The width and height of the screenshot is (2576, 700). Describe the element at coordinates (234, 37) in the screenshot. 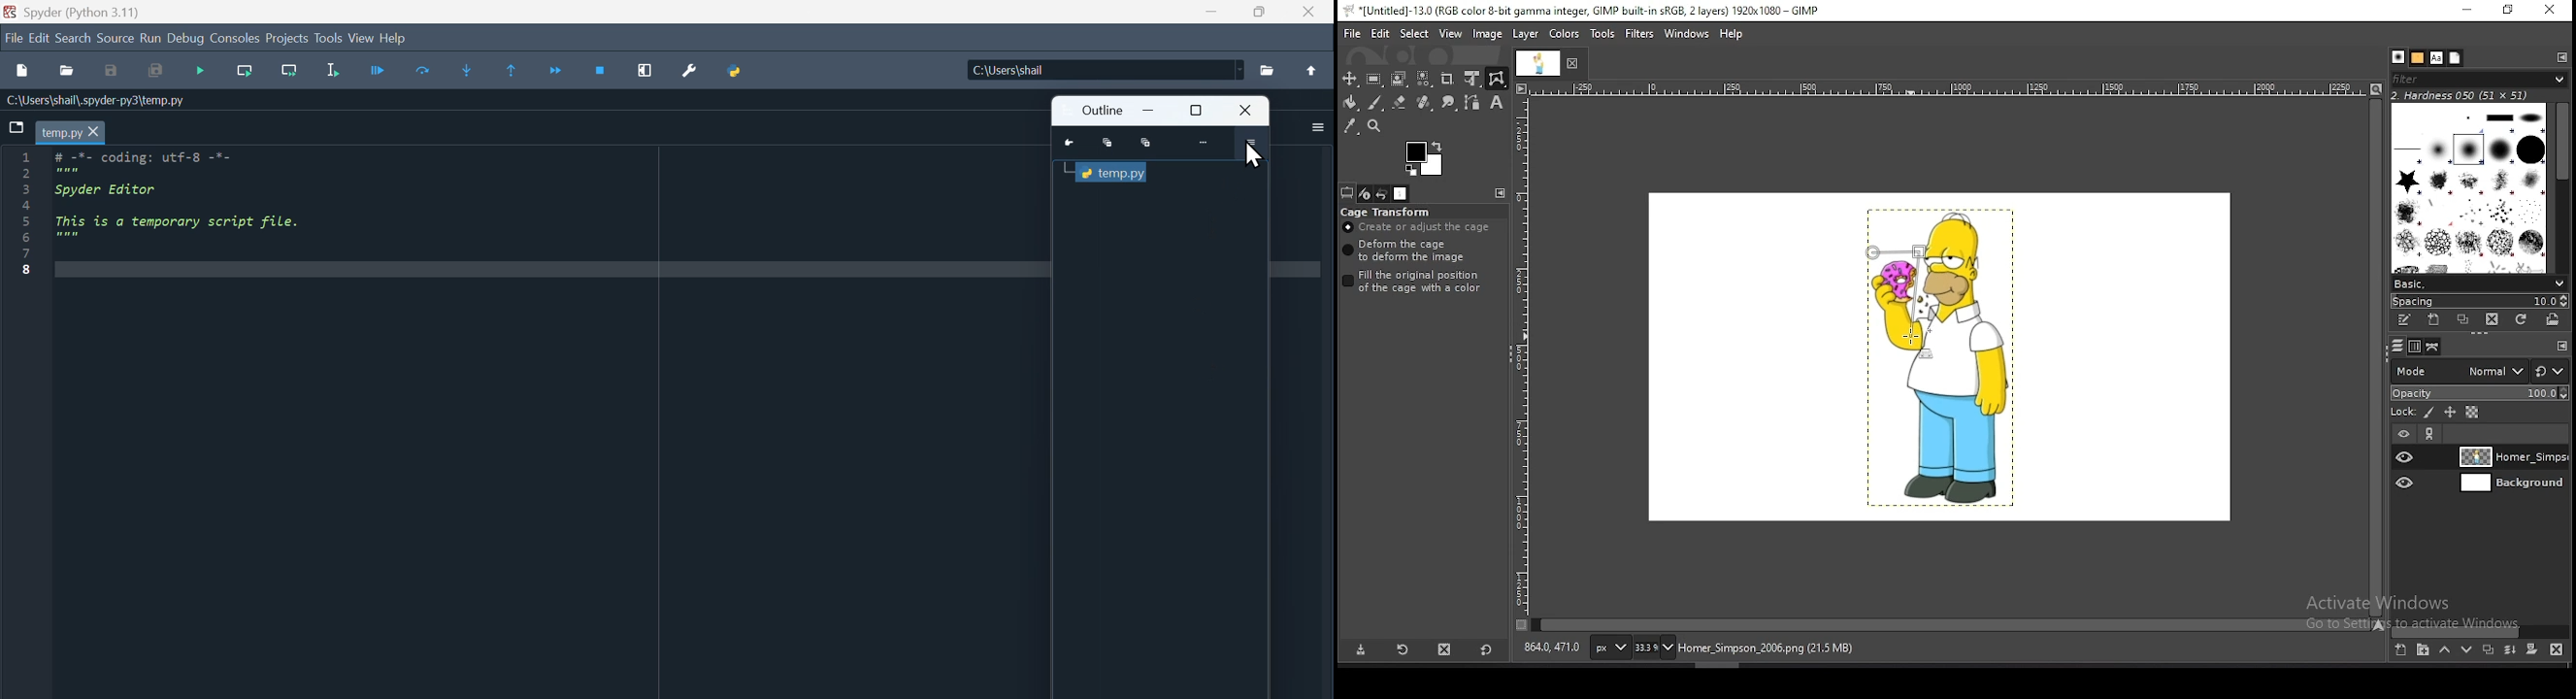

I see `Consoles` at that location.